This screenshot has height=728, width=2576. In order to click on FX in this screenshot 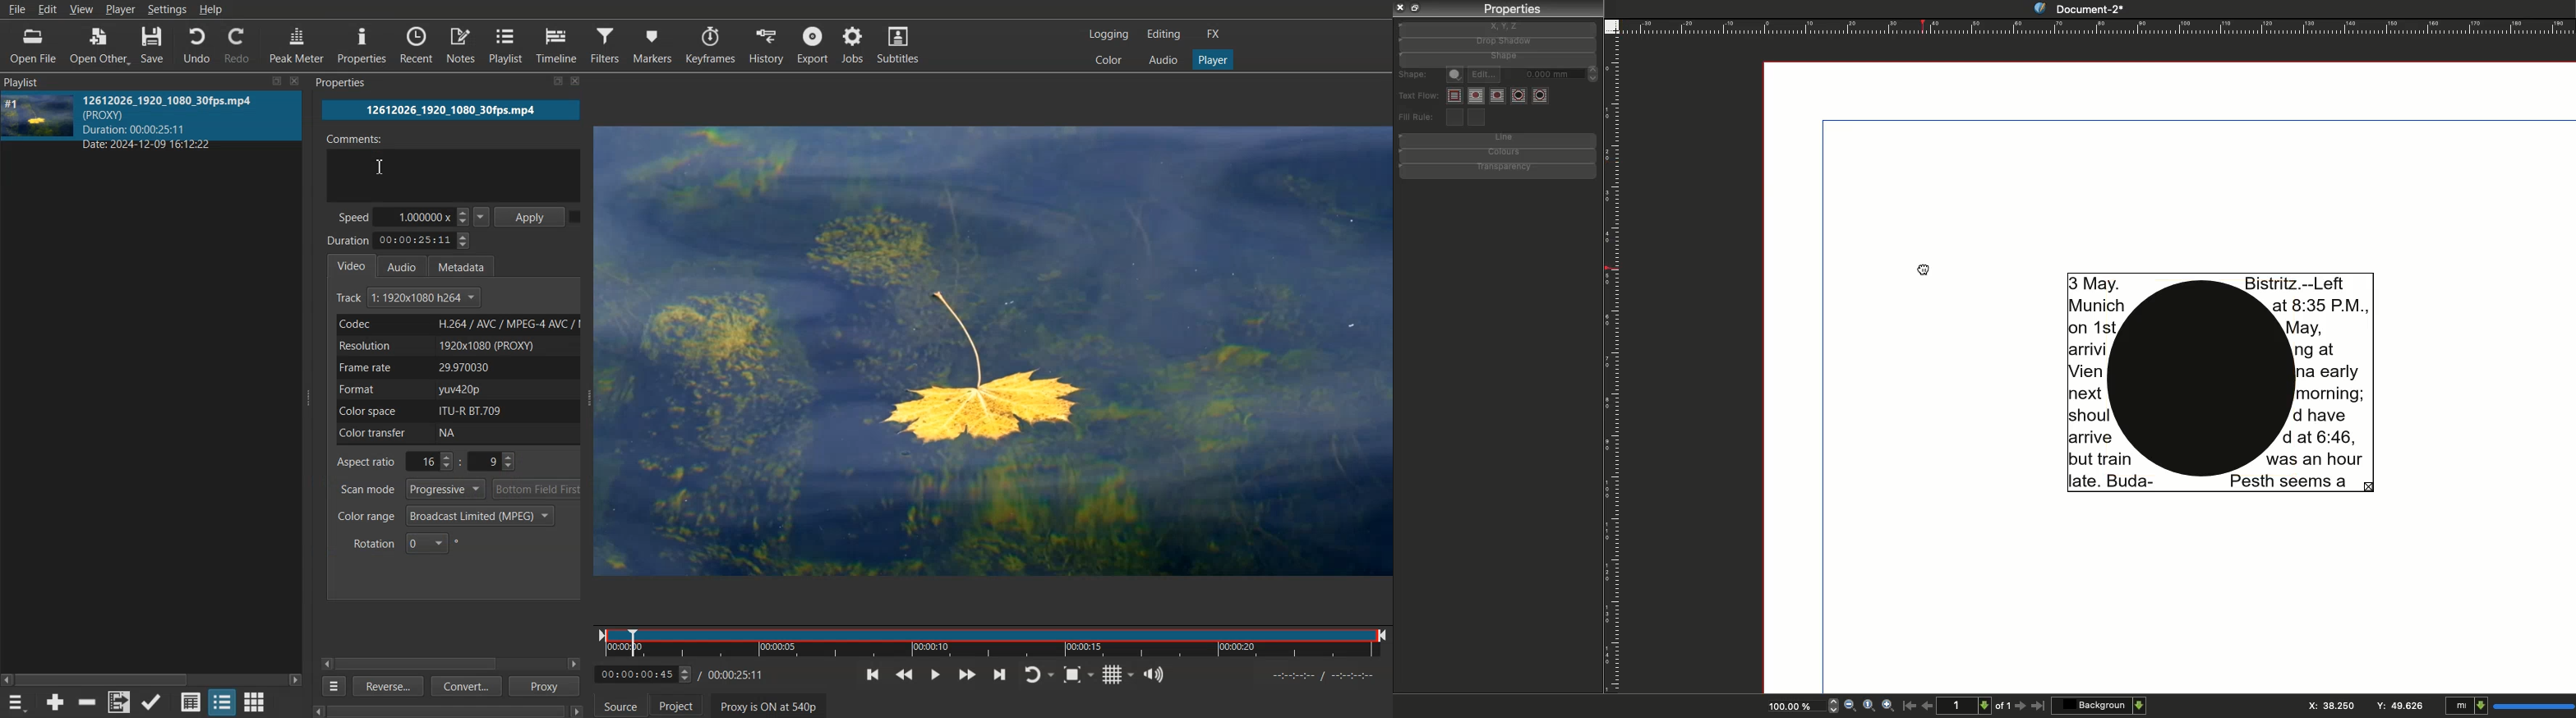, I will do `click(1215, 35)`.